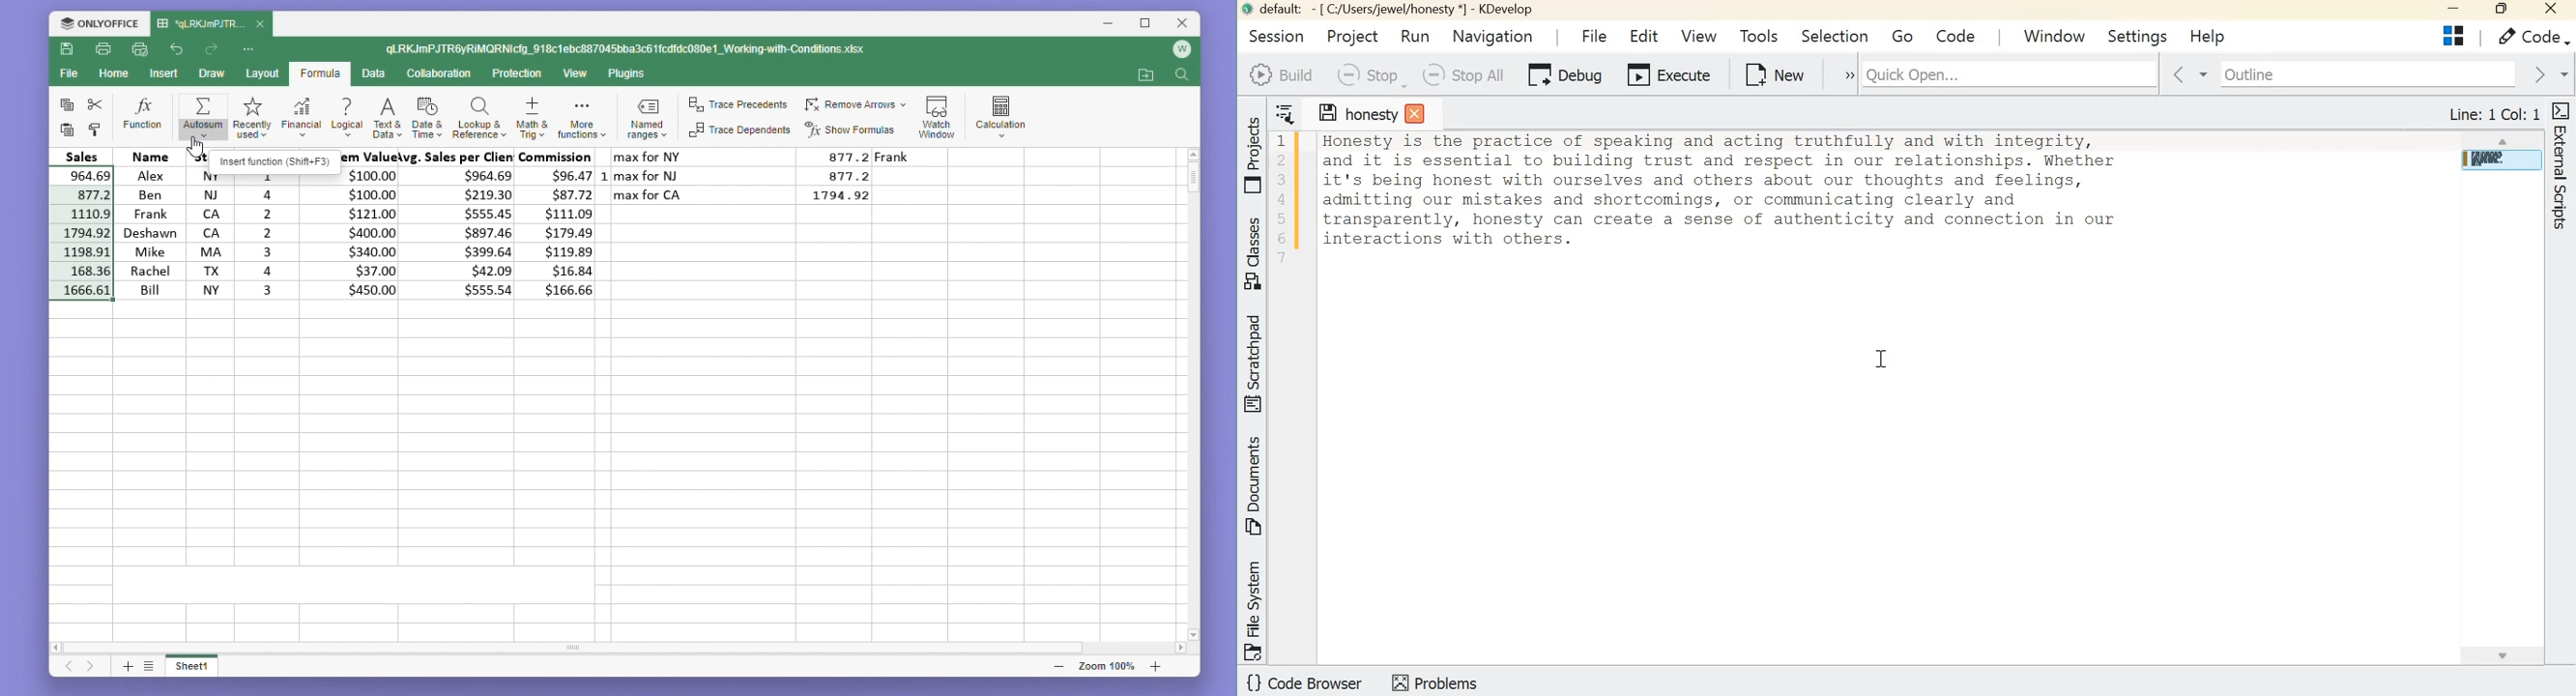  I want to click on avg. sales per client, so click(461, 223).